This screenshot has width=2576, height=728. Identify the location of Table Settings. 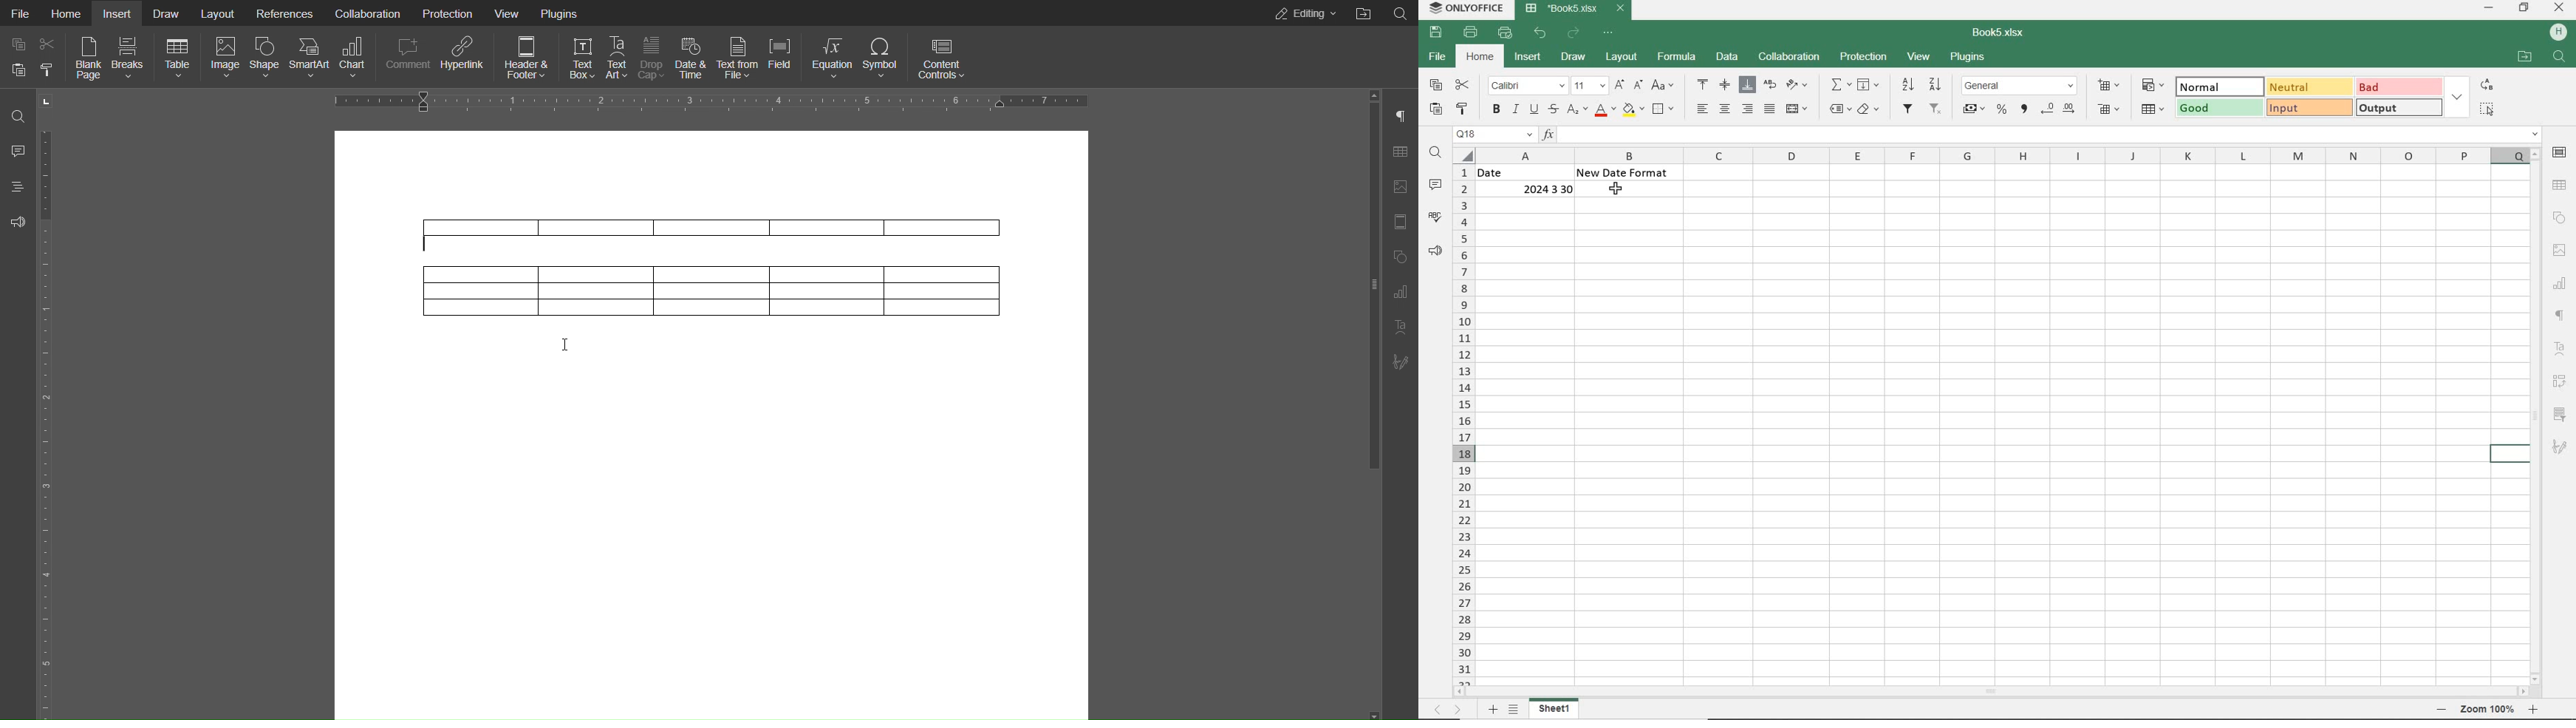
(1398, 152).